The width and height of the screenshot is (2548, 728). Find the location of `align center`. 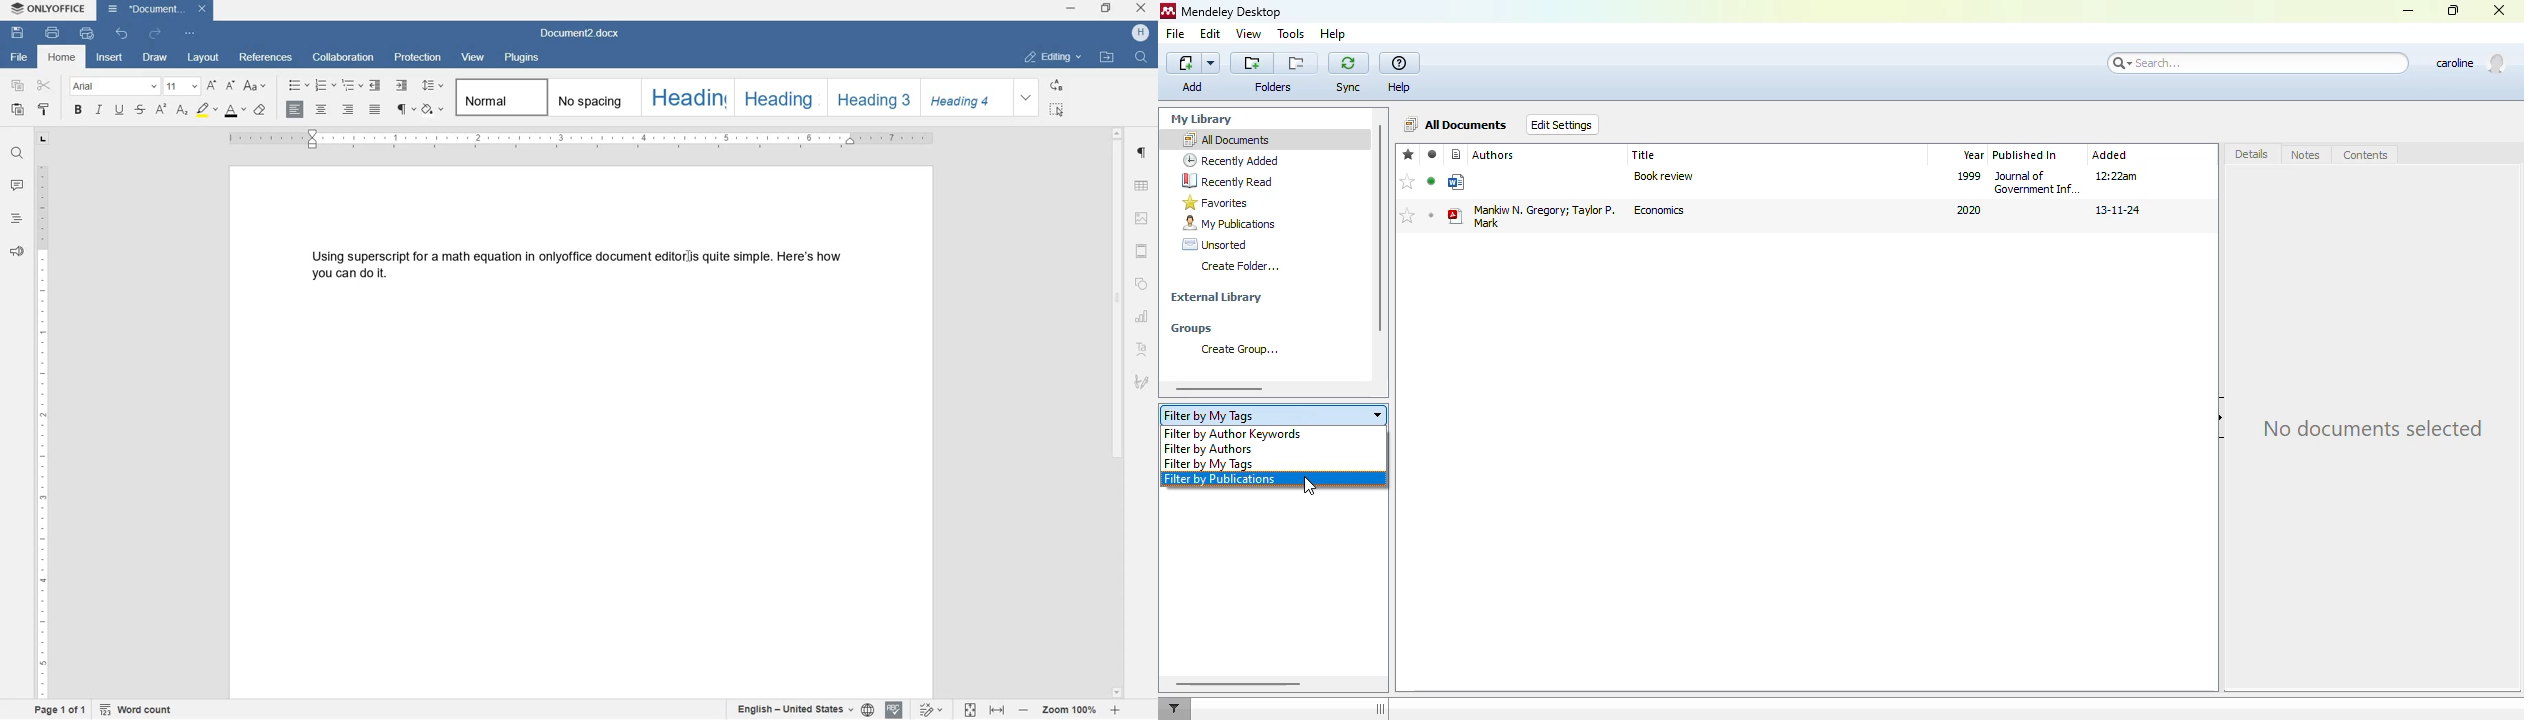

align center is located at coordinates (323, 110).